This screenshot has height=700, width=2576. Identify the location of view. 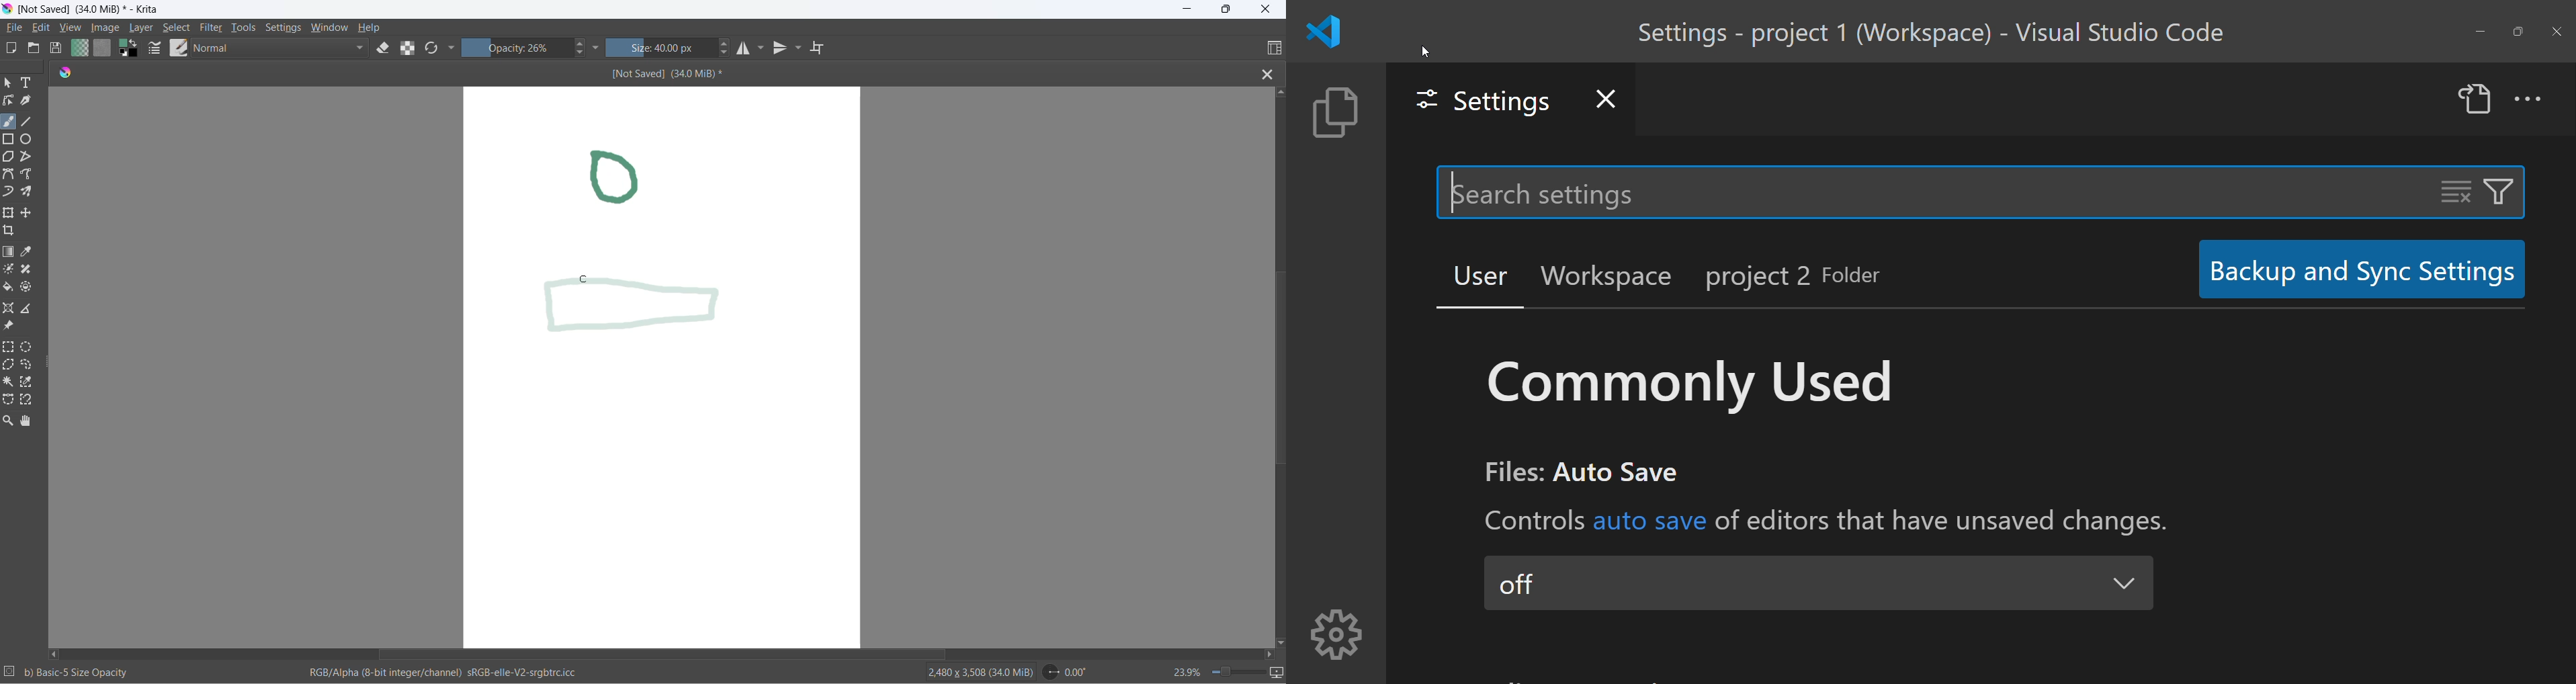
(72, 27).